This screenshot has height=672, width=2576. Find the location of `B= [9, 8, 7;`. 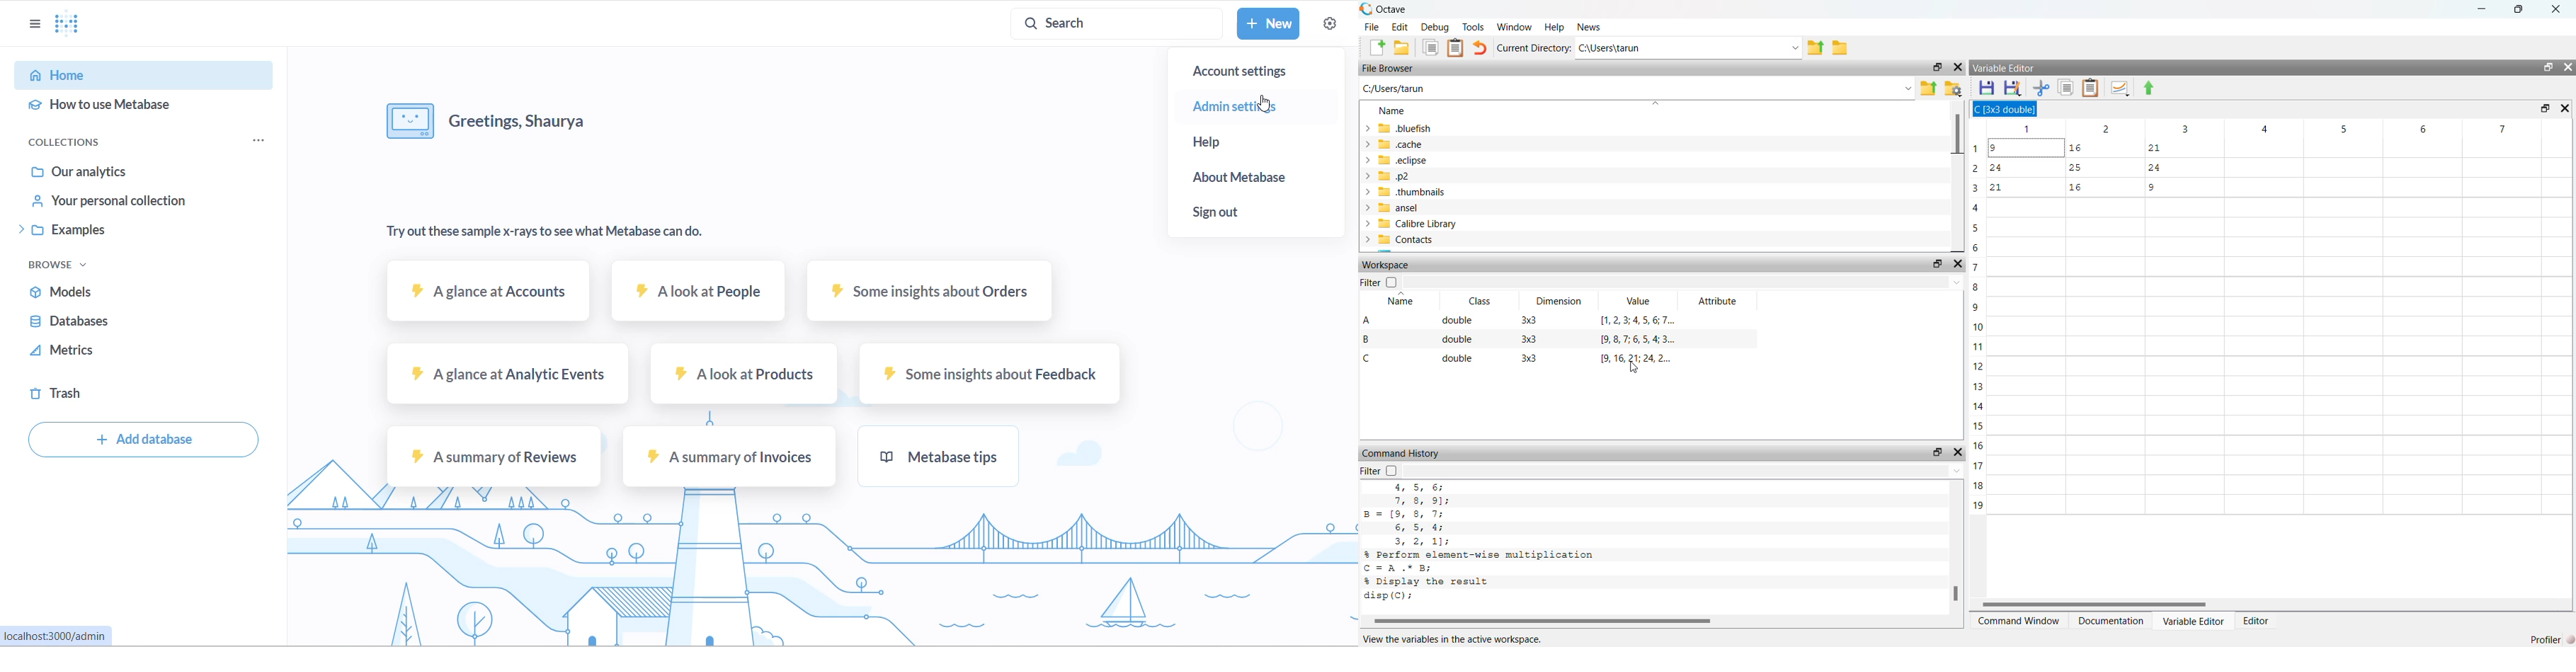

B= [9, 8, 7; is located at coordinates (1406, 515).